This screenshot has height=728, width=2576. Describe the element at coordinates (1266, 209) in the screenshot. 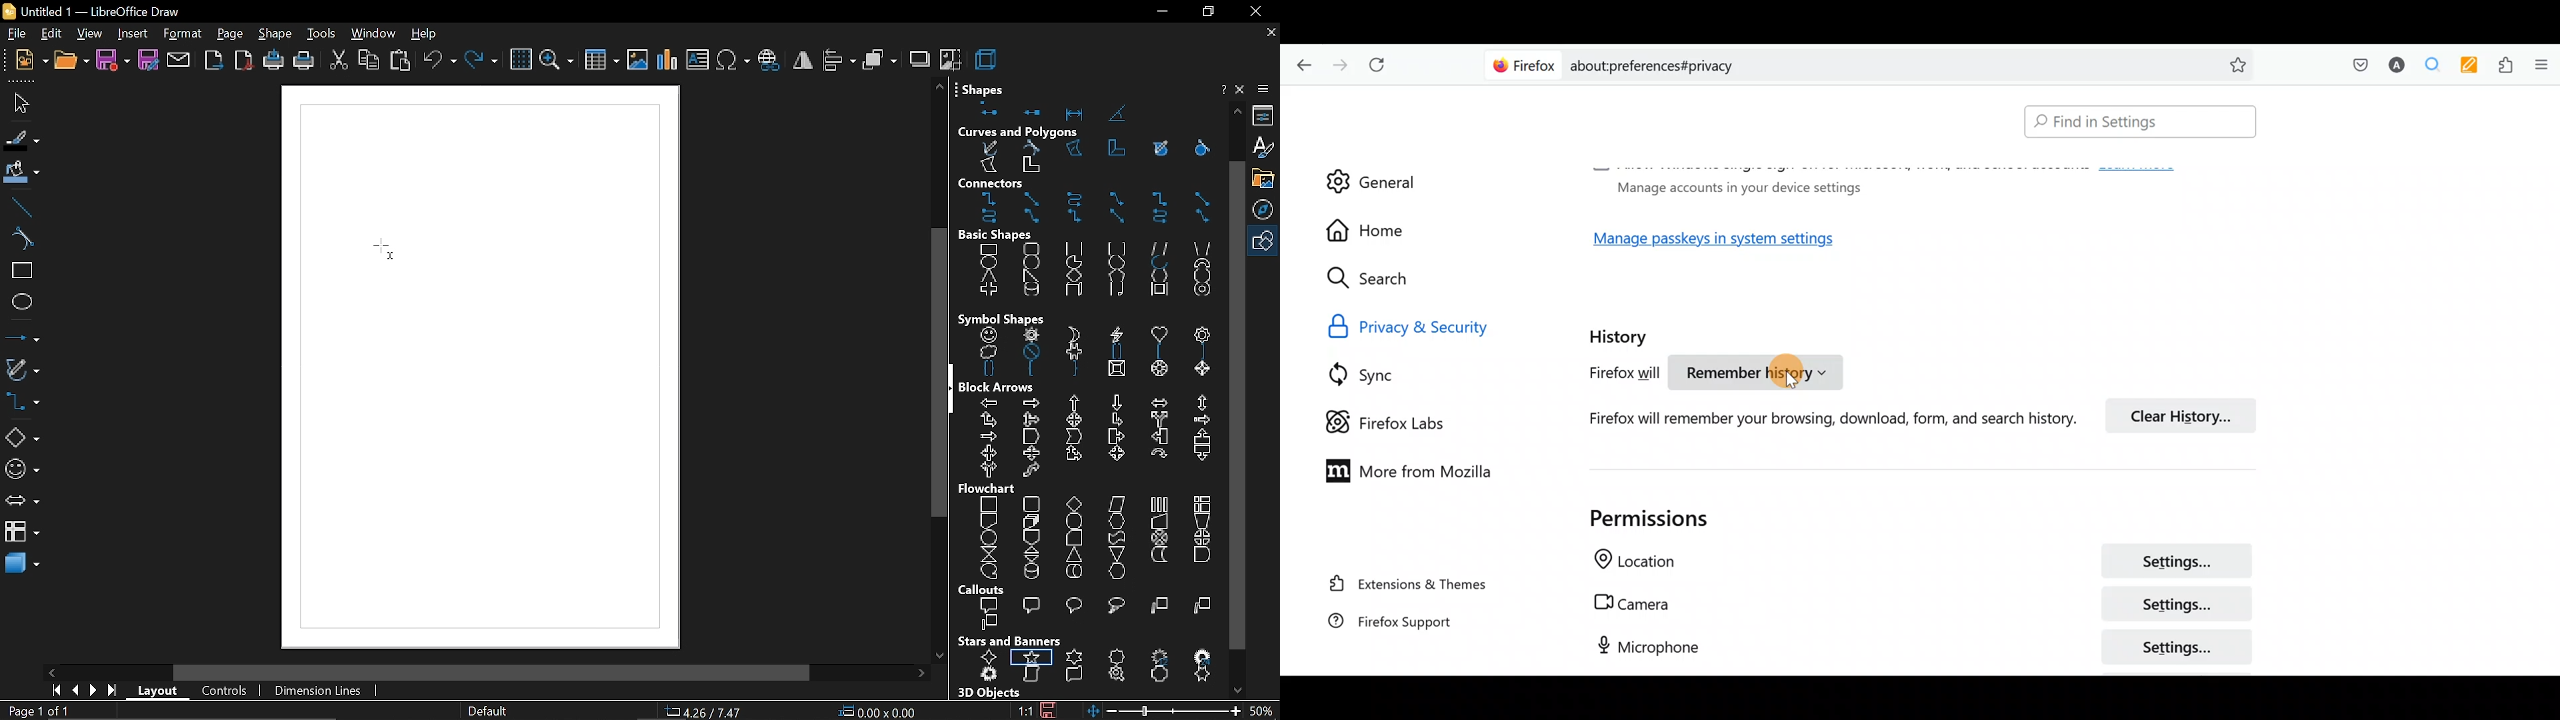

I see `navigator` at that location.